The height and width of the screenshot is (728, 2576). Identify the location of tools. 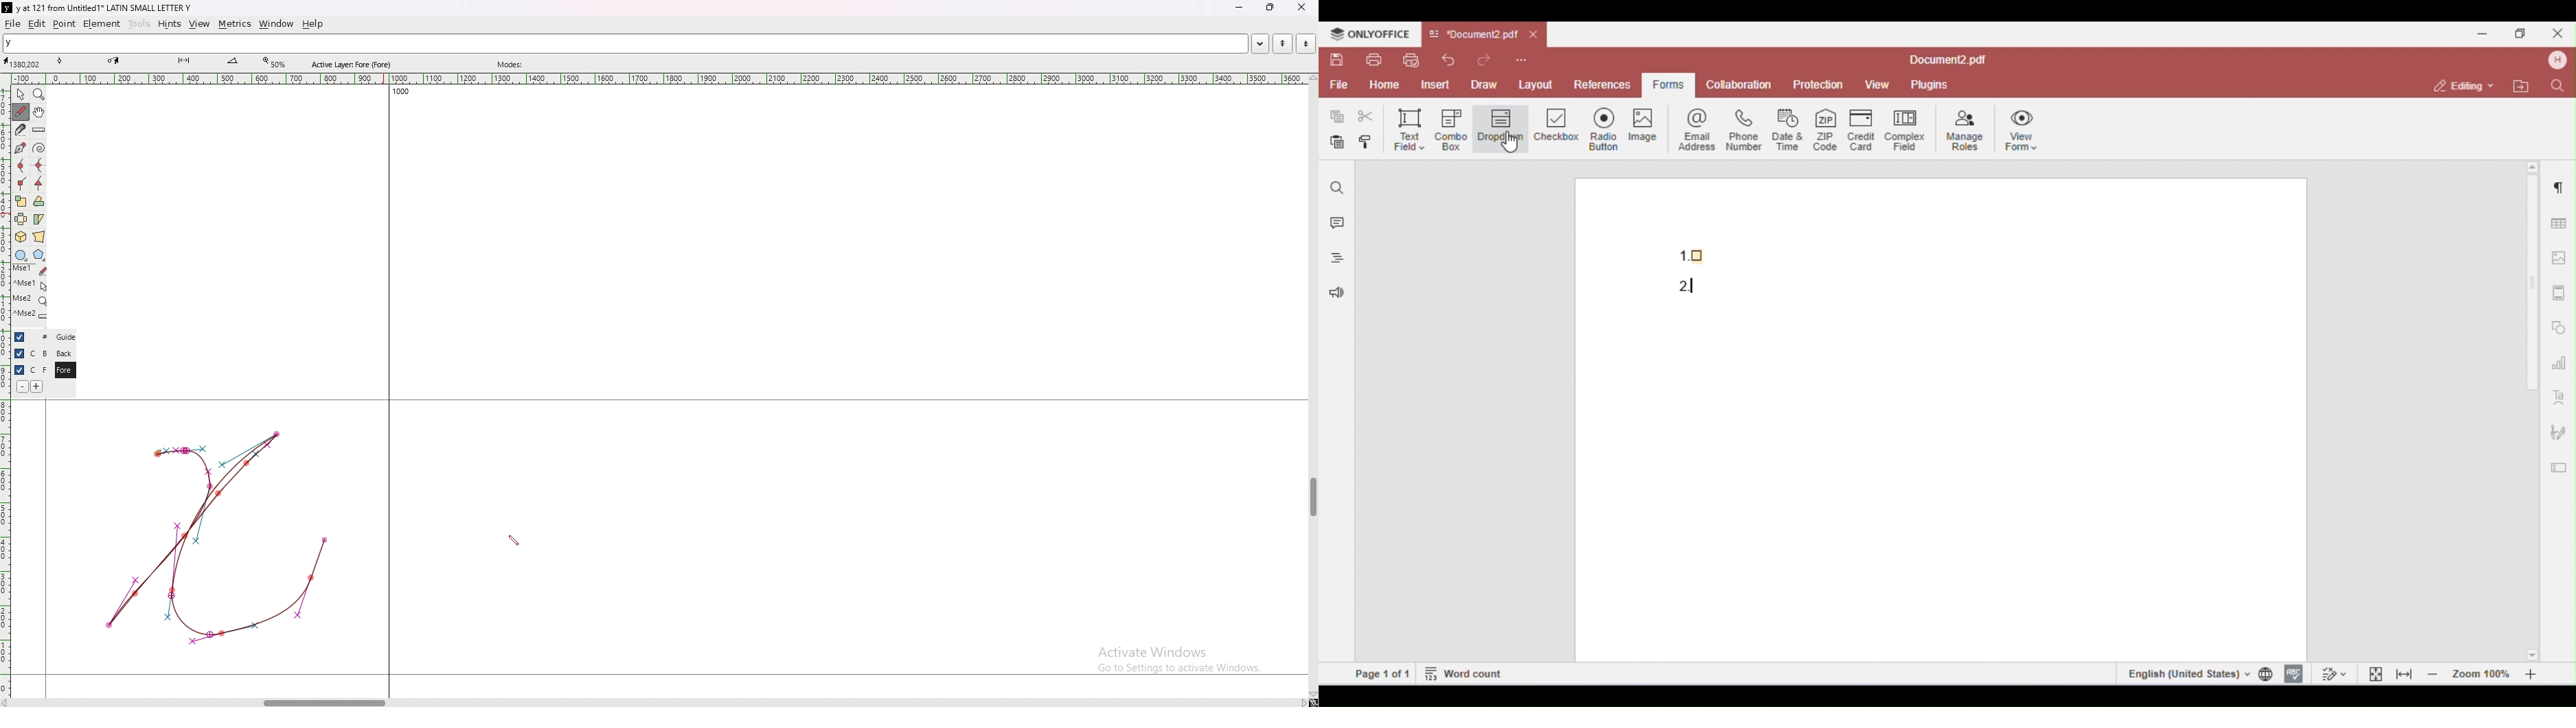
(139, 24).